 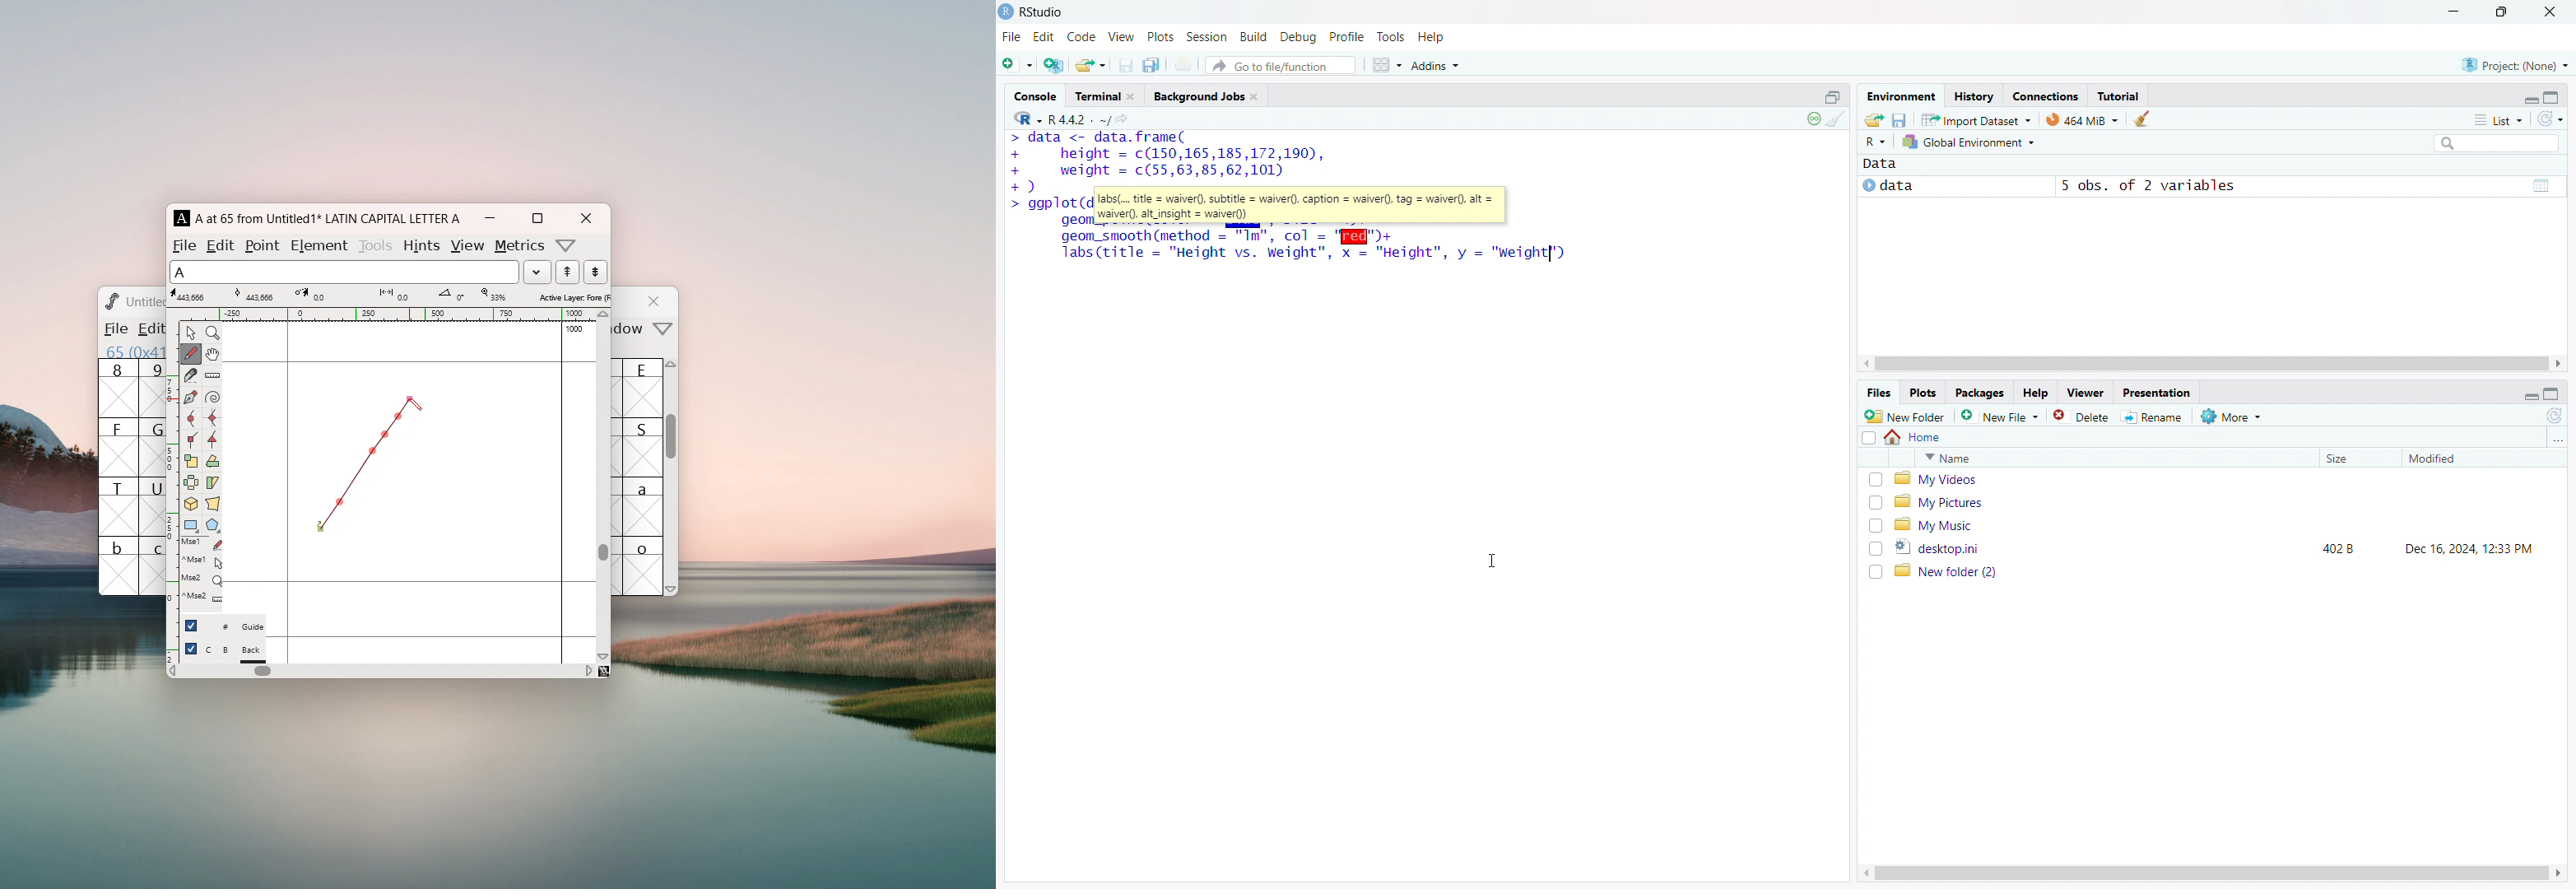 I want to click on select programming langugae, so click(x=1876, y=142).